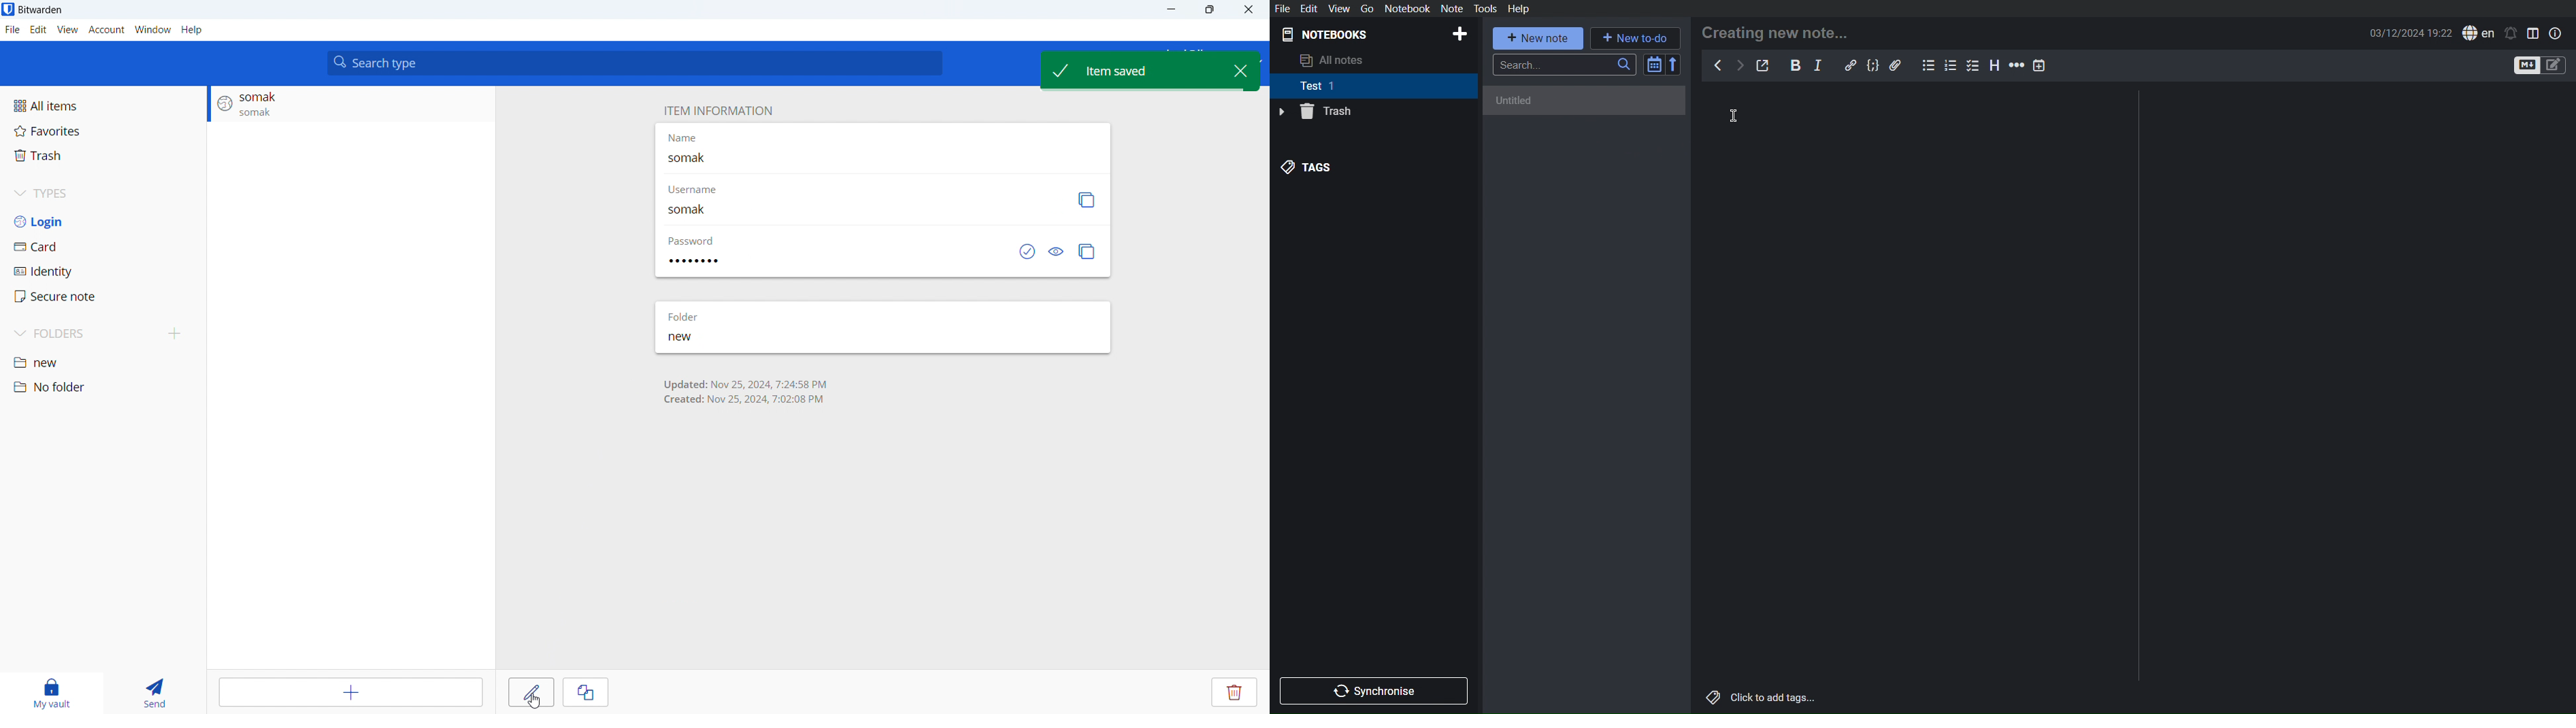 Image resolution: width=2576 pixels, height=728 pixels. What do you see at coordinates (1762, 65) in the screenshot?
I see `Edit externally` at bounding box center [1762, 65].